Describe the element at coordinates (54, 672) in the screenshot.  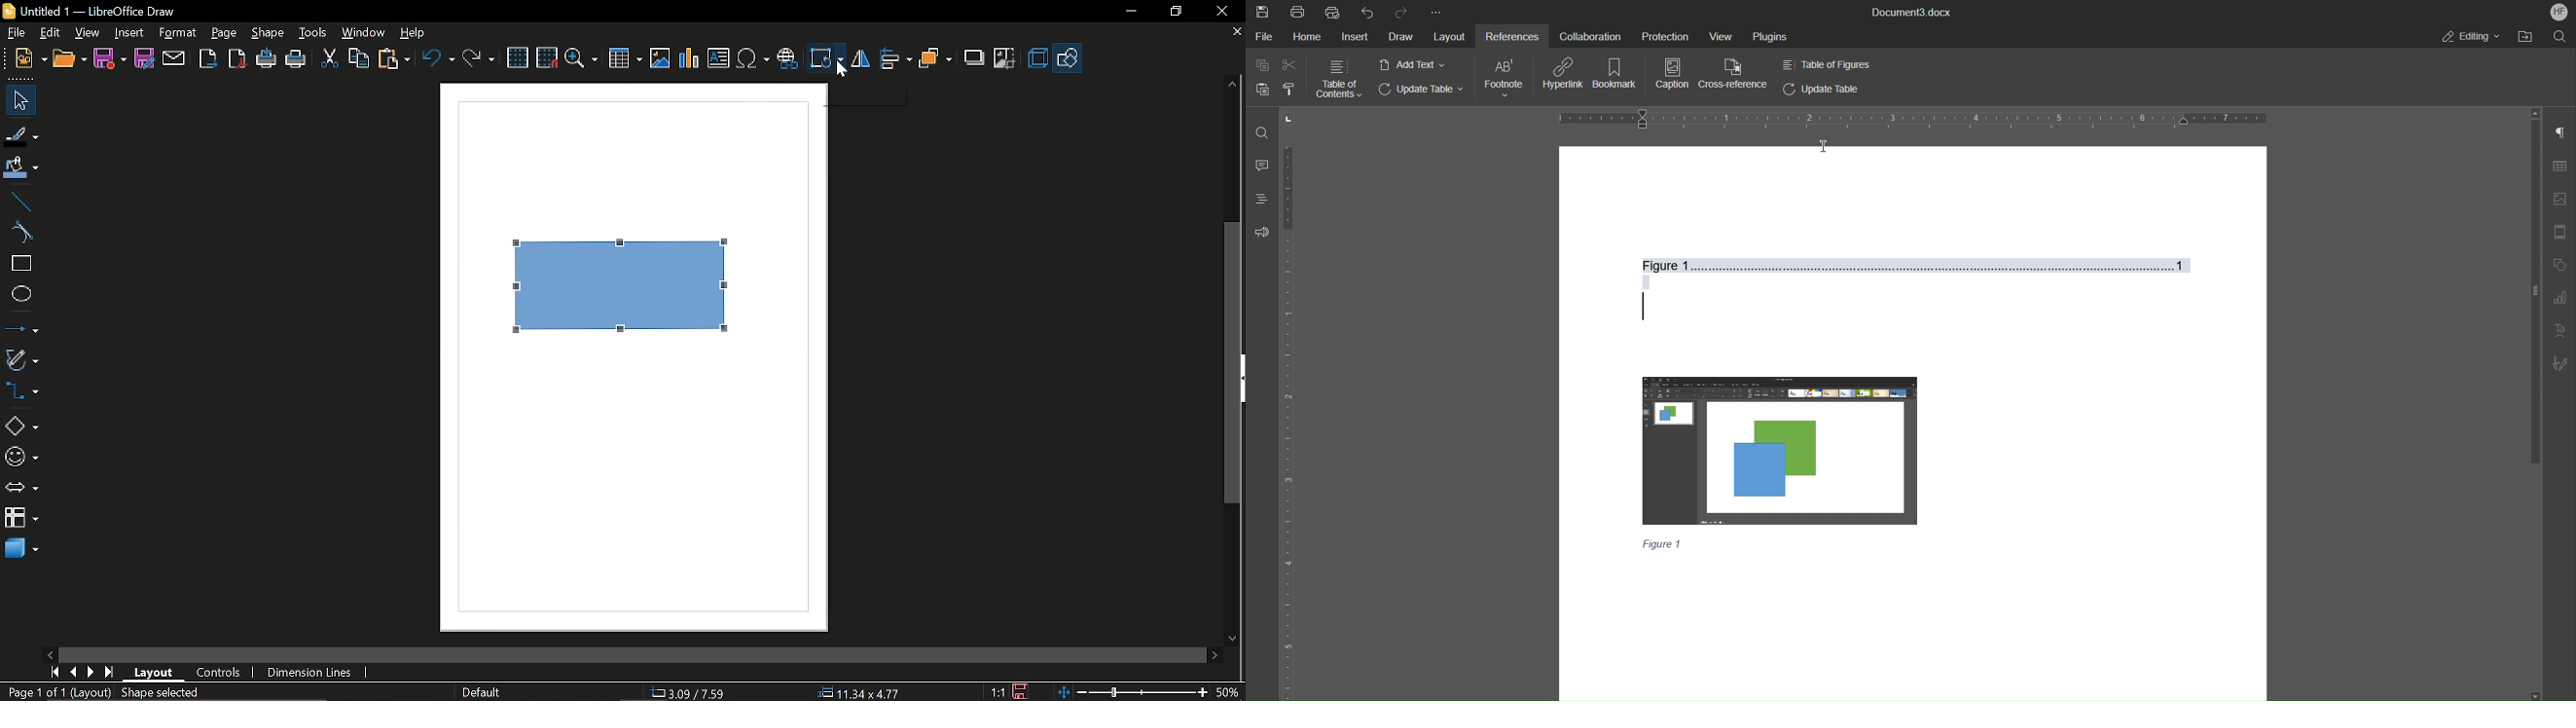
I see `Go to first page ` at that location.